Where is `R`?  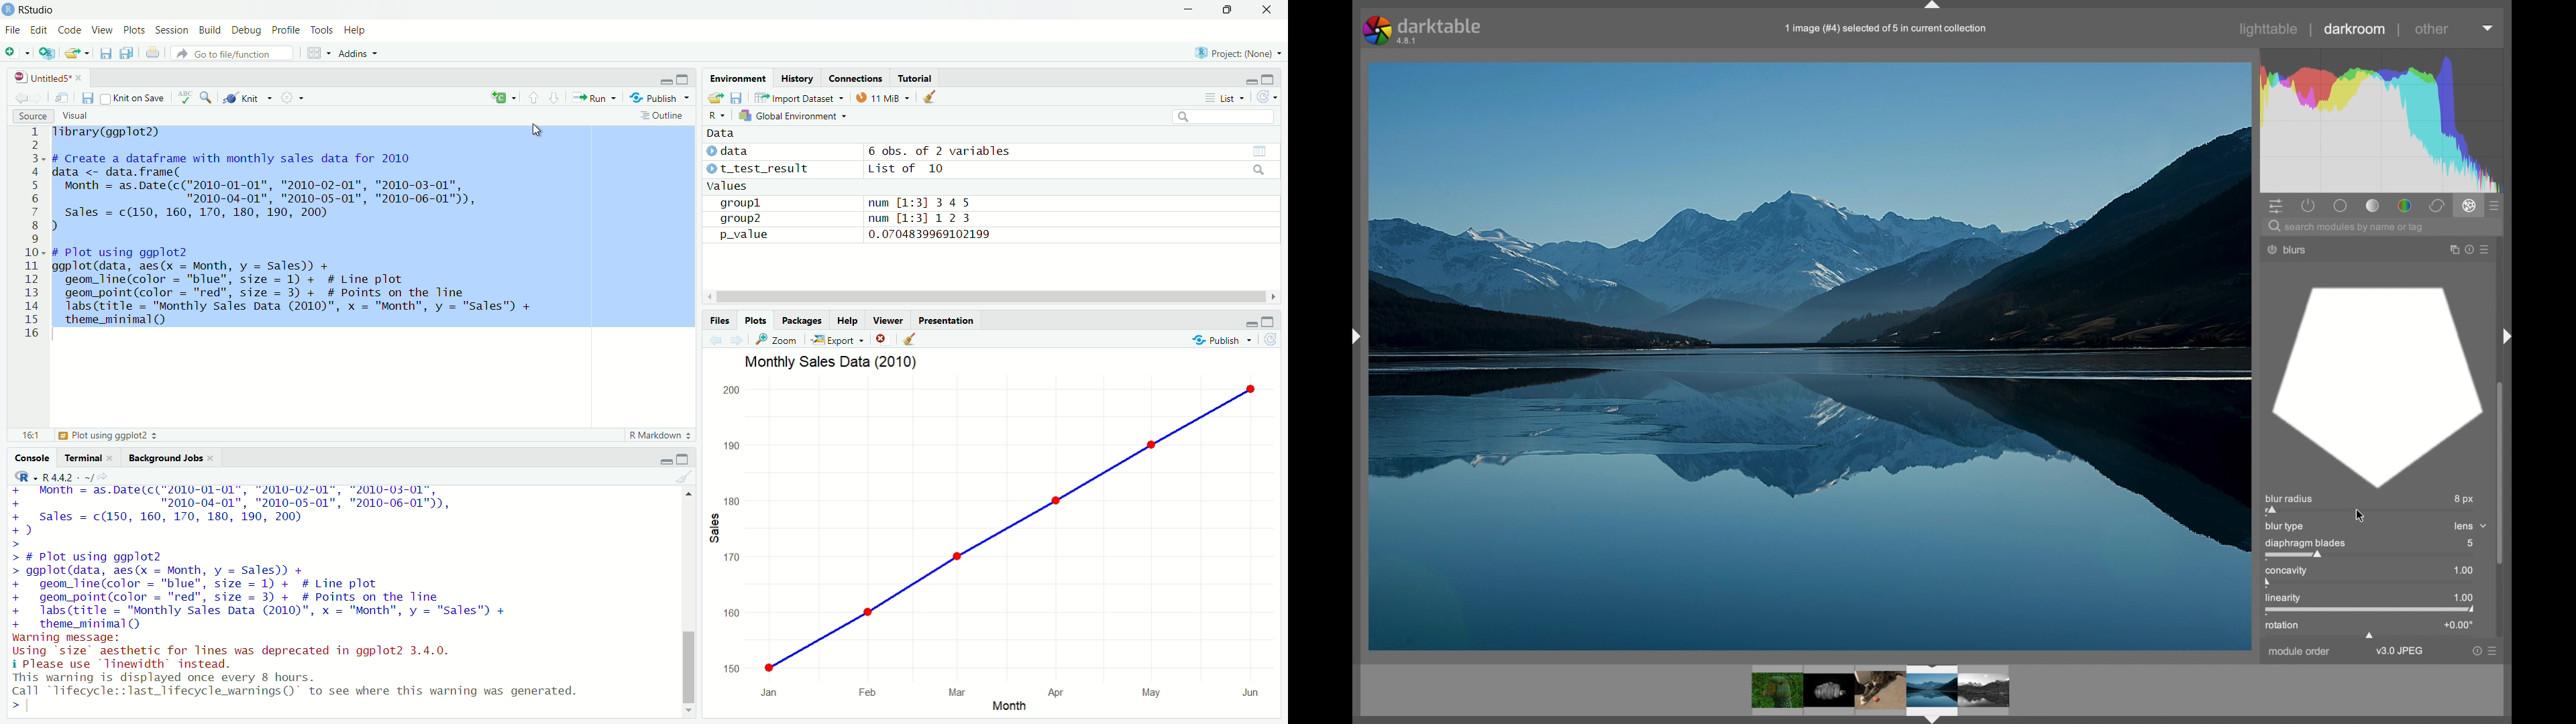
R is located at coordinates (712, 114).